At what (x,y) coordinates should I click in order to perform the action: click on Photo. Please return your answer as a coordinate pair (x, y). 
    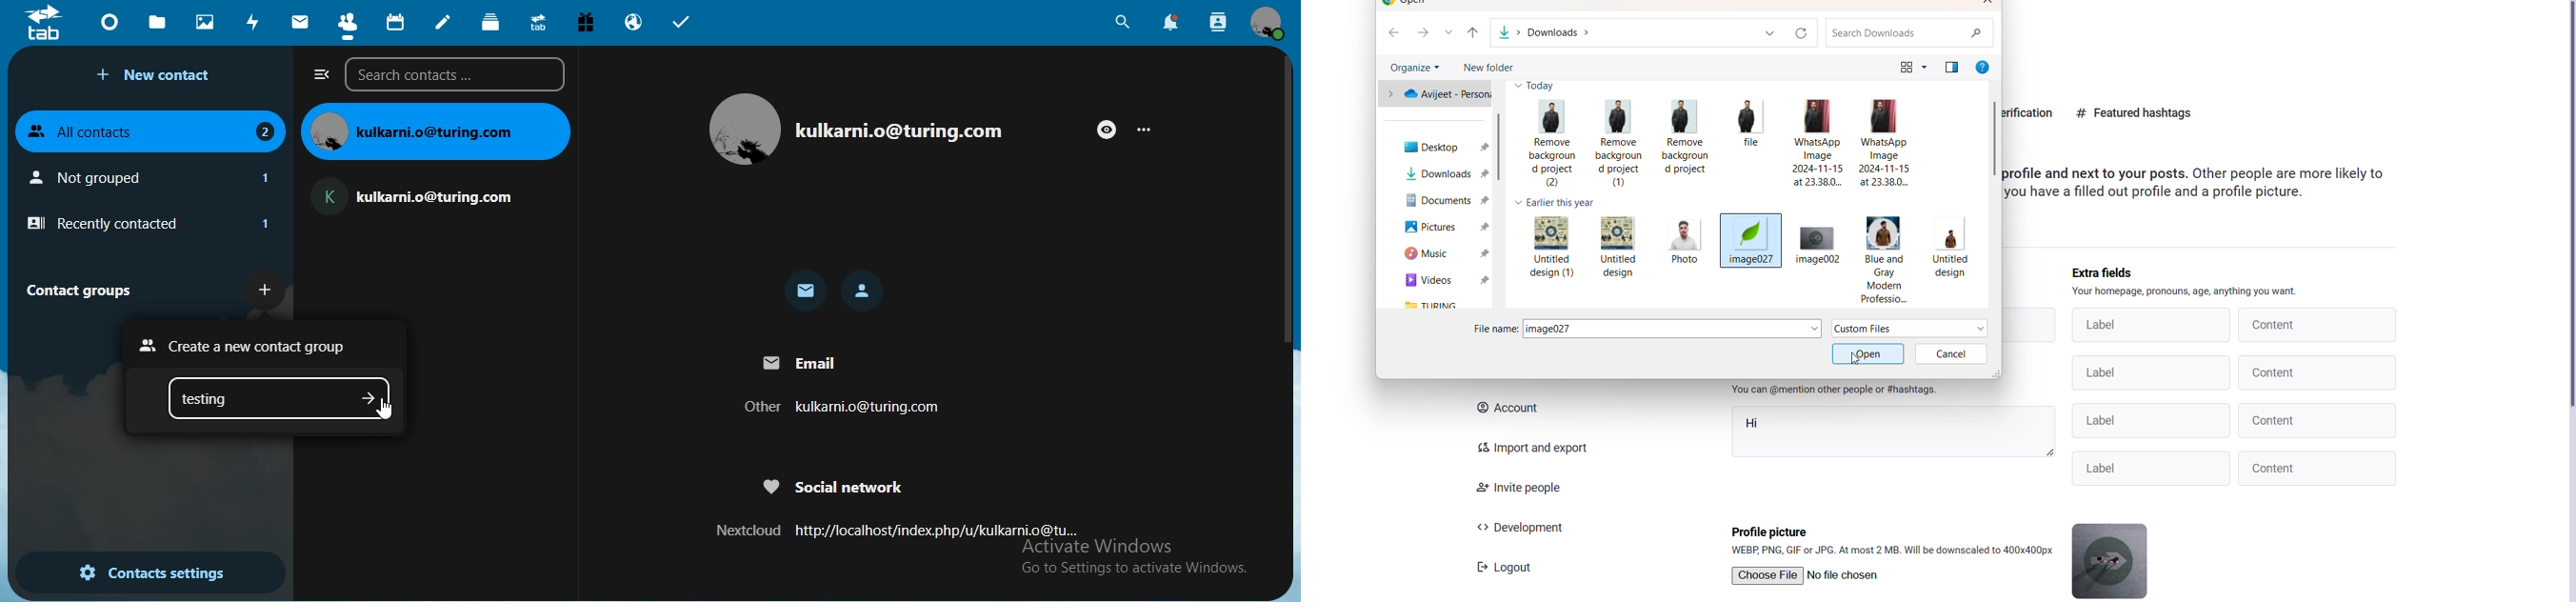
    Looking at the image, I should click on (1682, 253).